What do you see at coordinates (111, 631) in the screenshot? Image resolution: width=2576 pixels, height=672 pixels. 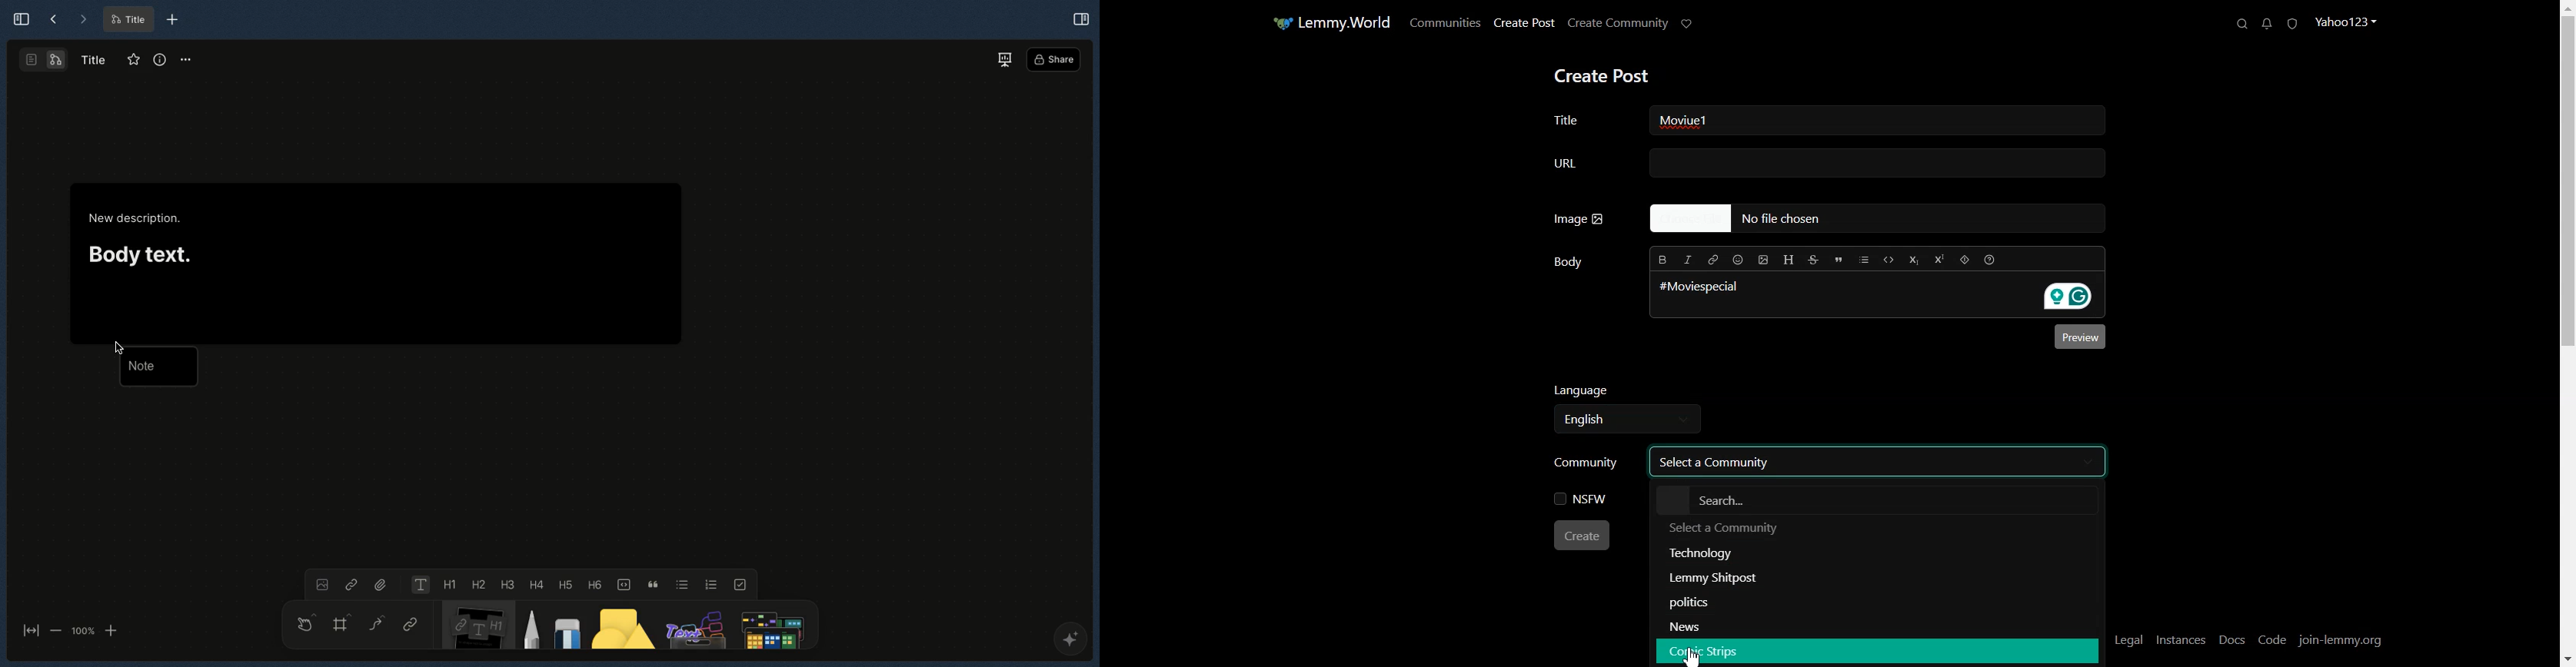 I see `zoom in` at bounding box center [111, 631].